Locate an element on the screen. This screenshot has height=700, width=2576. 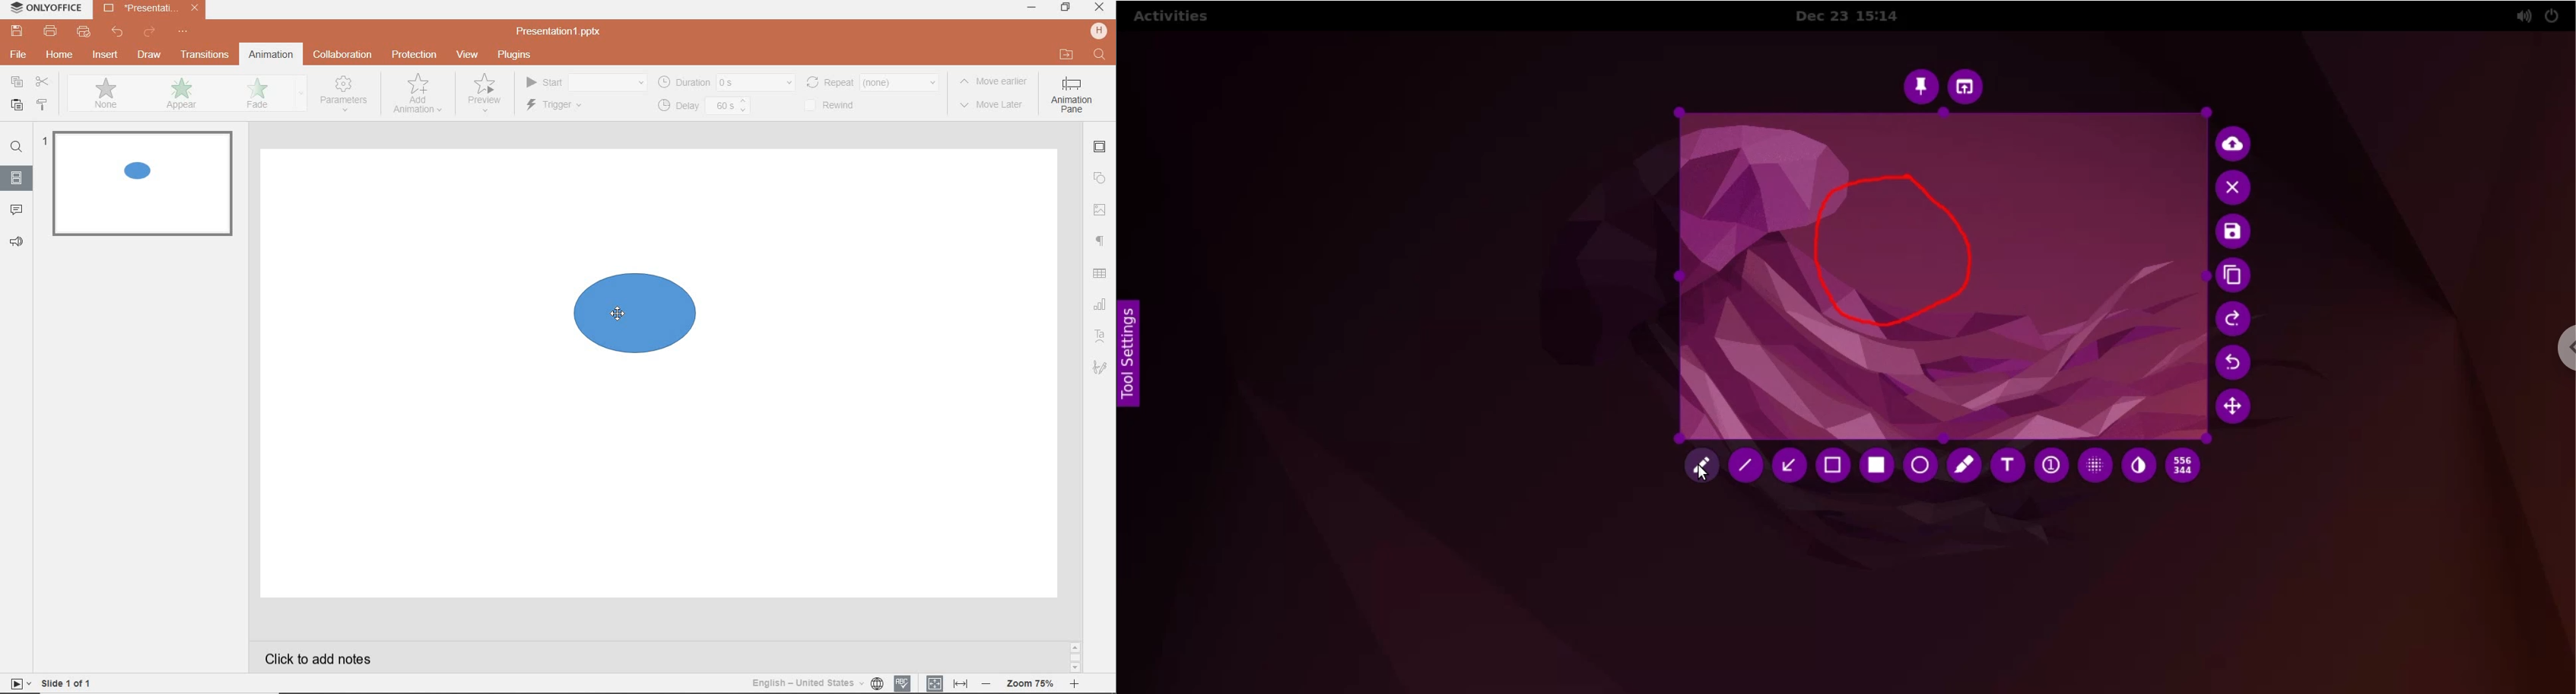
Animation pane is located at coordinates (1072, 96).